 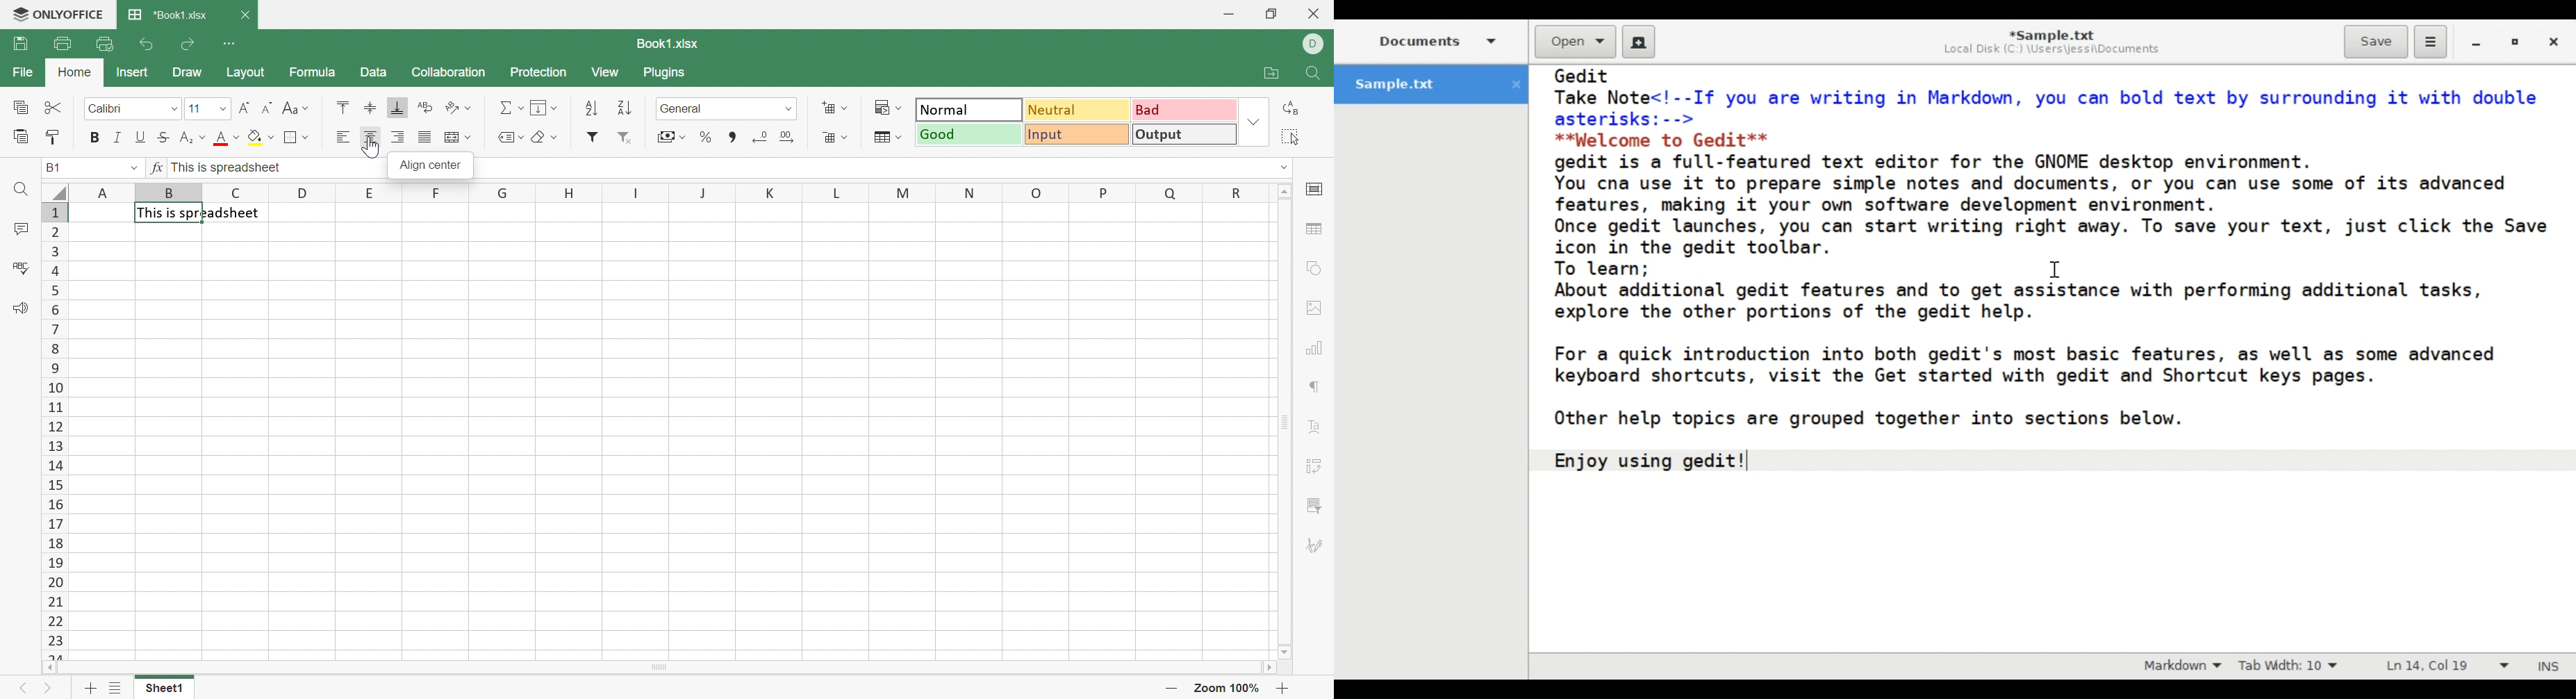 I want to click on Close, so click(x=2556, y=43).